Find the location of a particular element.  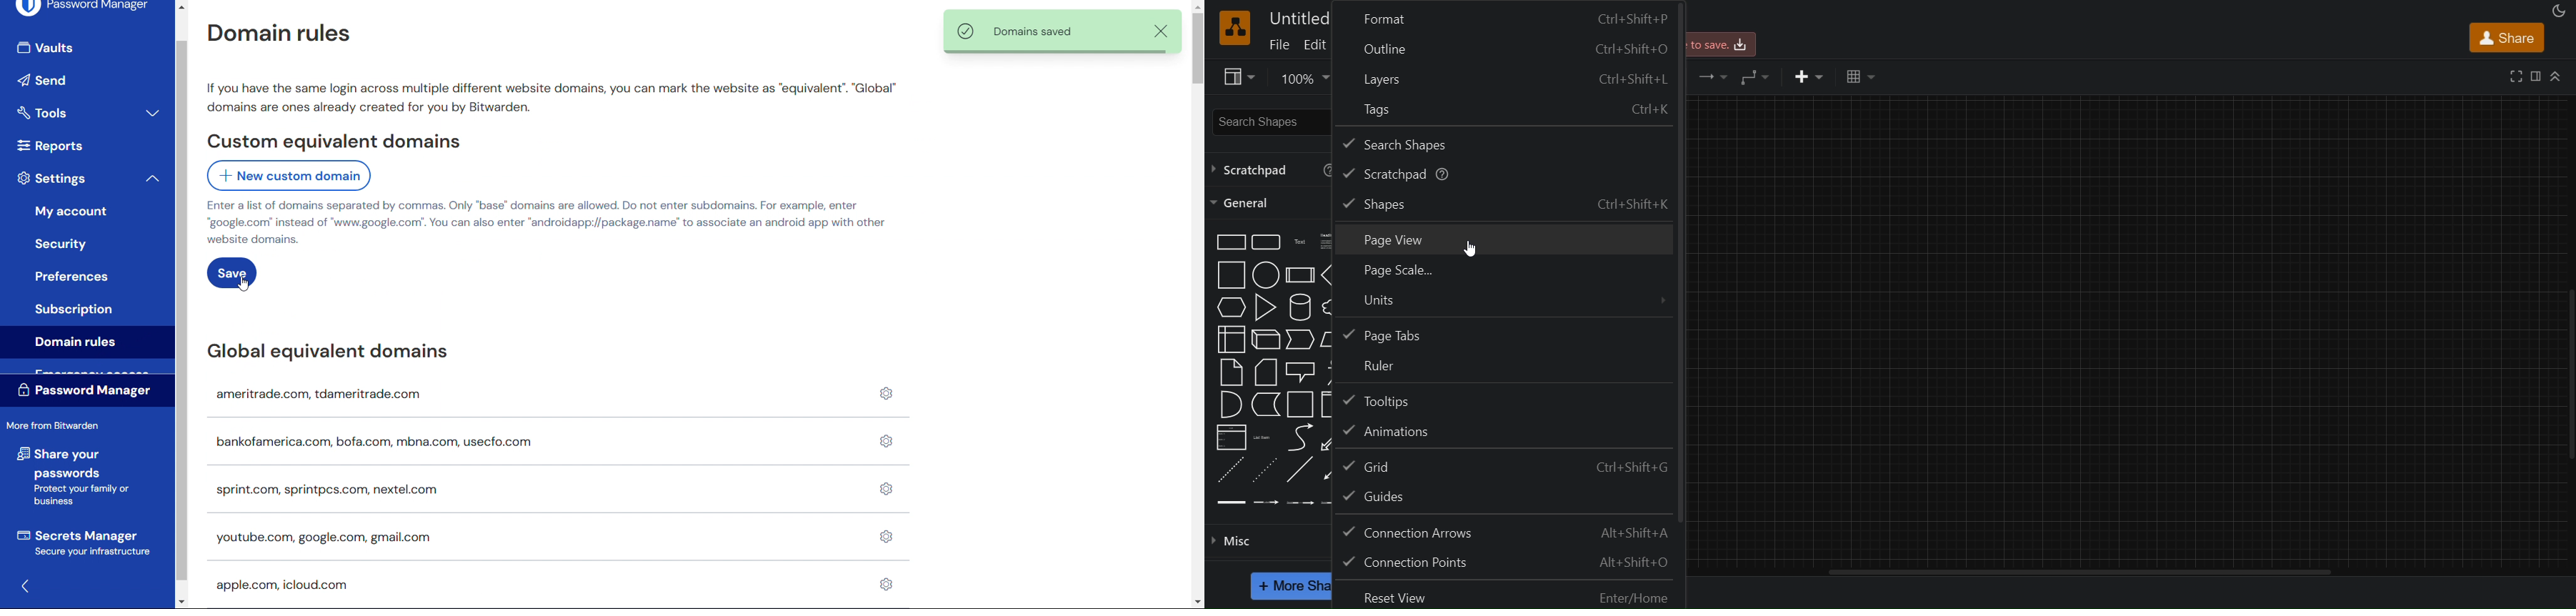

appearance is located at coordinates (2559, 9).